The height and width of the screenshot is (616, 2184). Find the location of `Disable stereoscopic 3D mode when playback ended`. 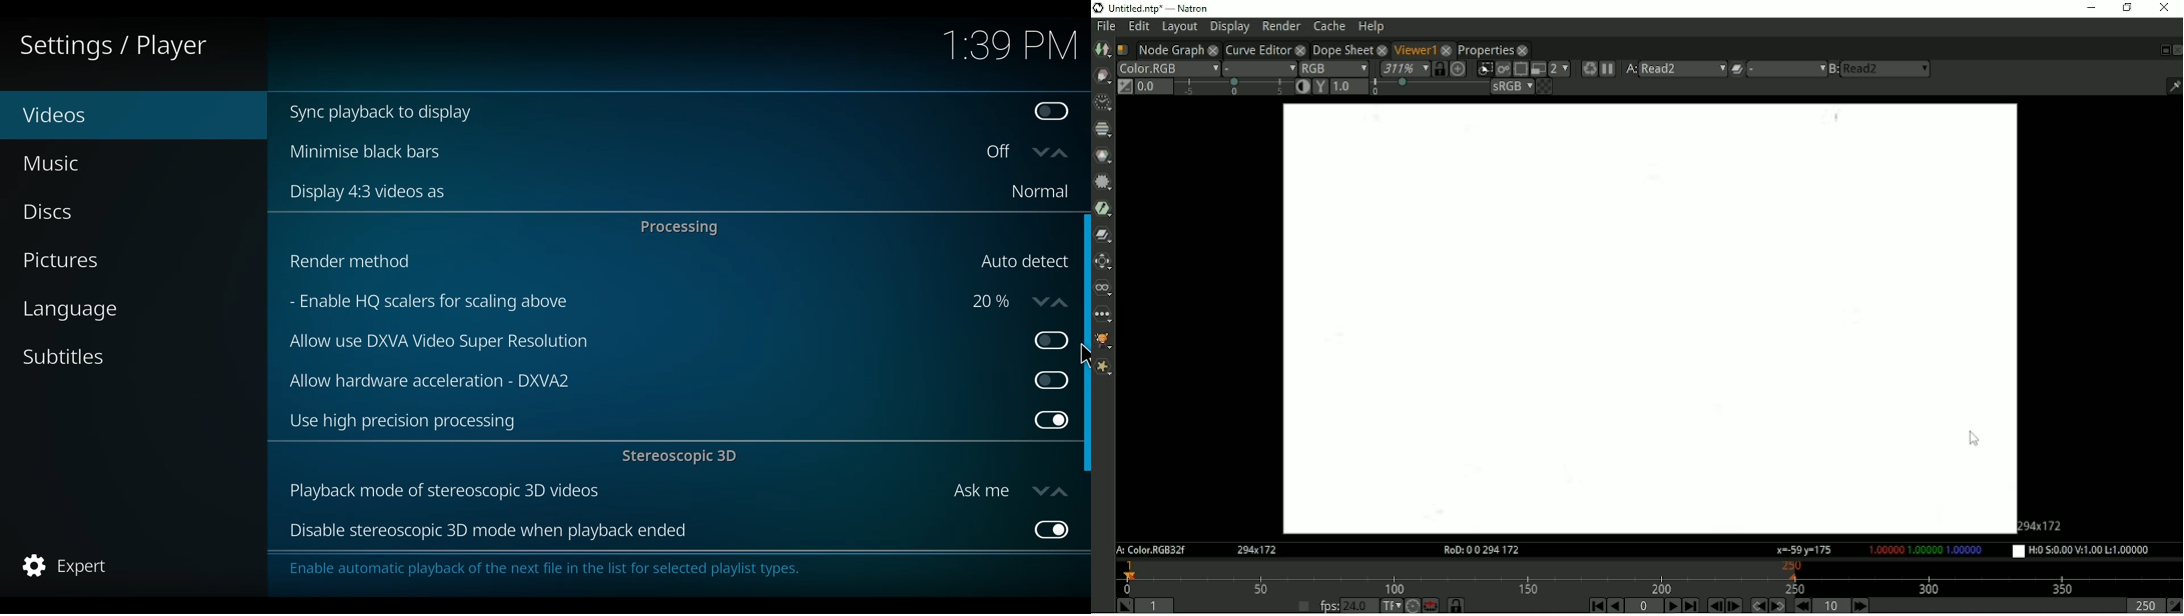

Disable stereoscopic 3D mode when playback ended is located at coordinates (653, 532).